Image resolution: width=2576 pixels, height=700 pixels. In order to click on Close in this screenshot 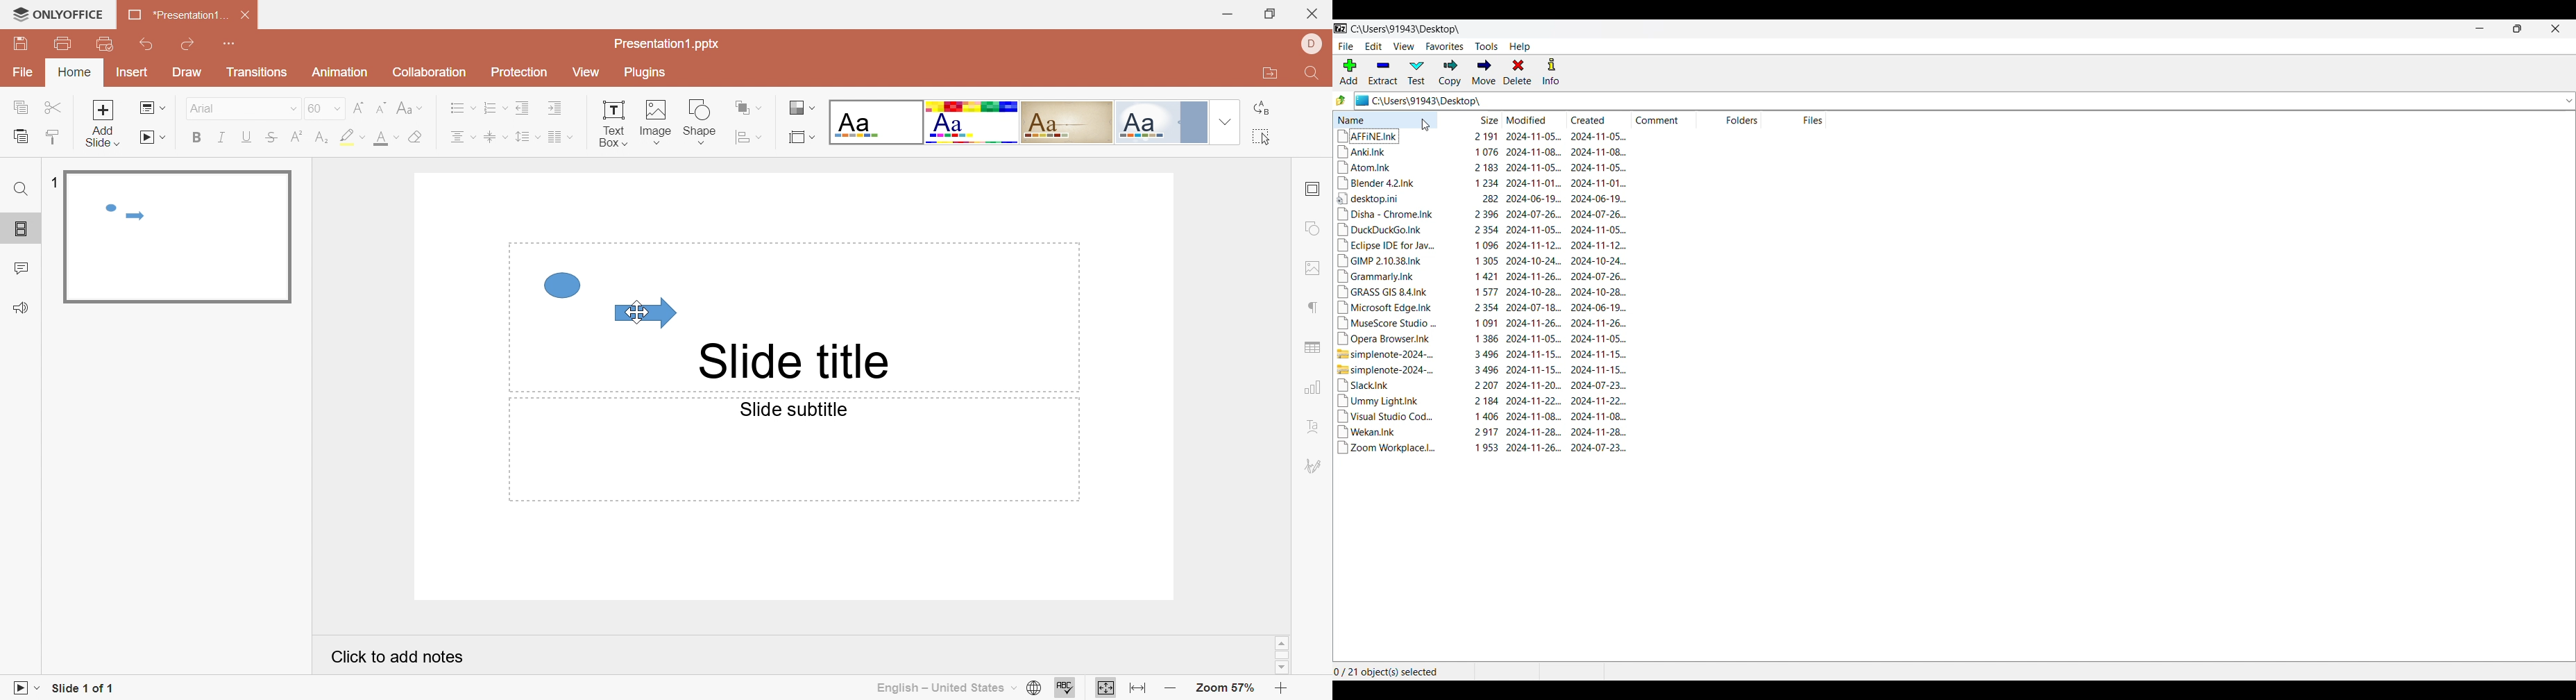, I will do `click(246, 16)`.